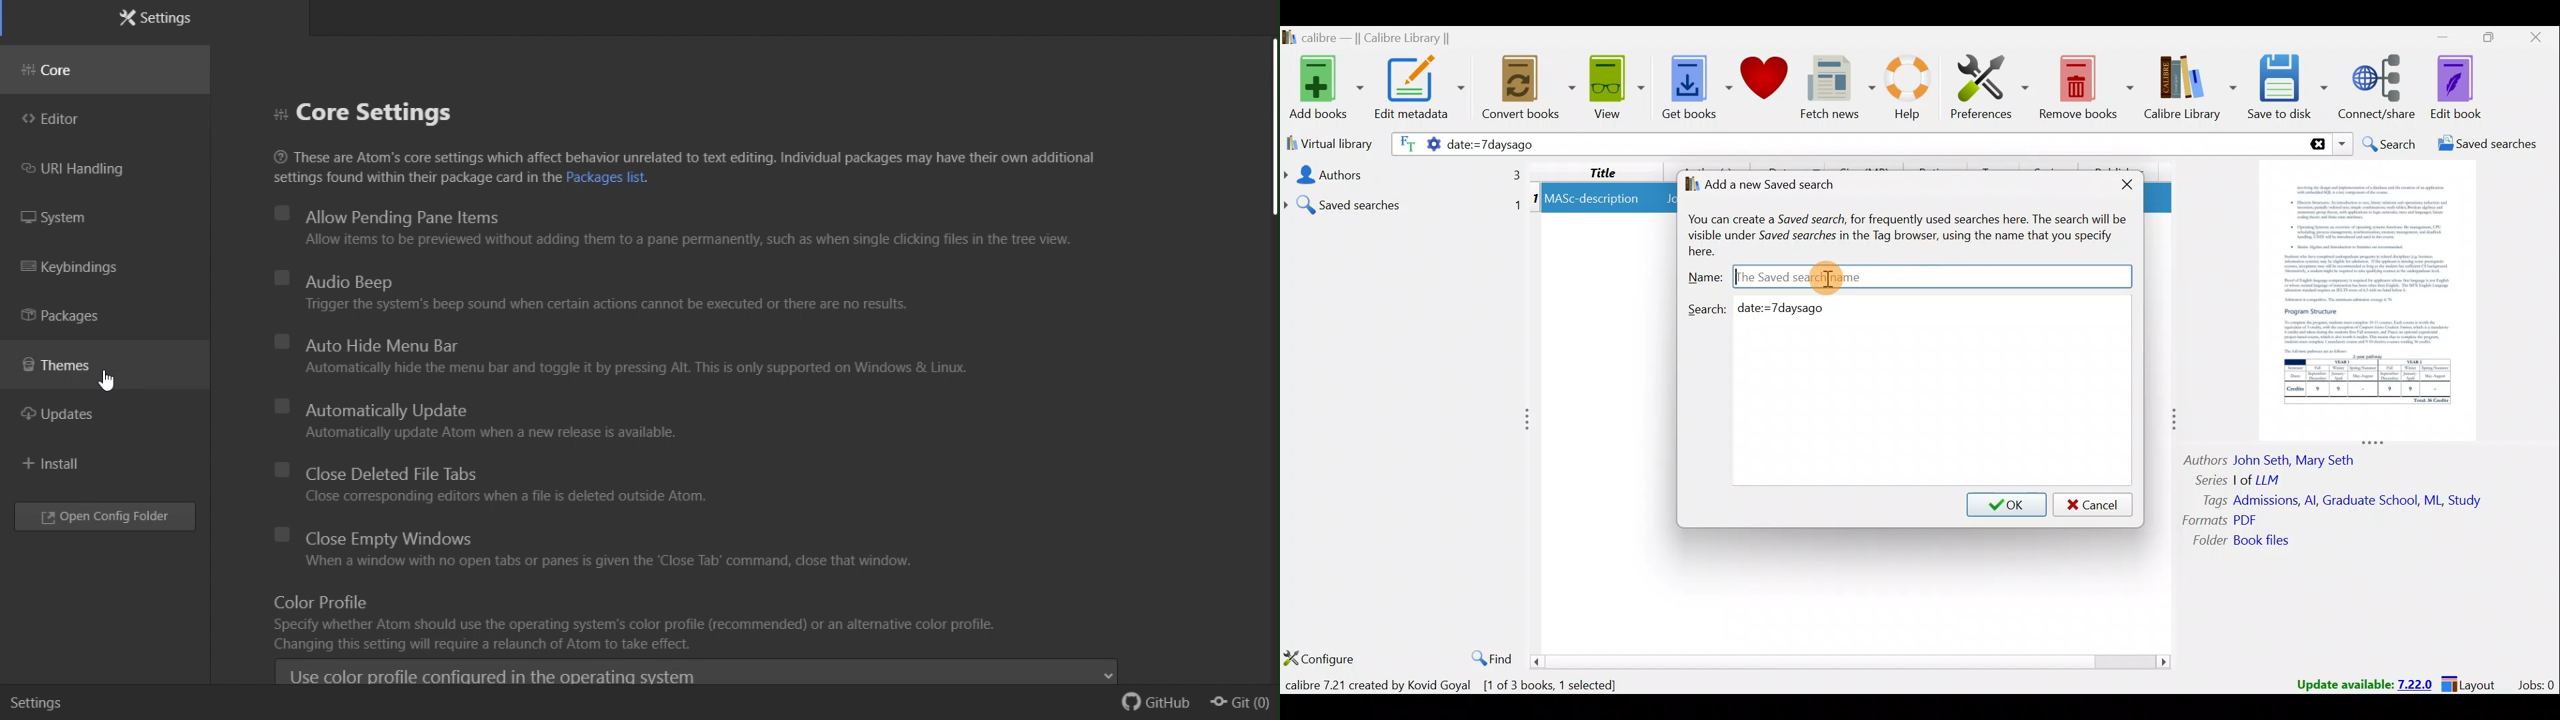 Image resolution: width=2576 pixels, height=728 pixels. I want to click on Allow pending Pane items, so click(668, 230).